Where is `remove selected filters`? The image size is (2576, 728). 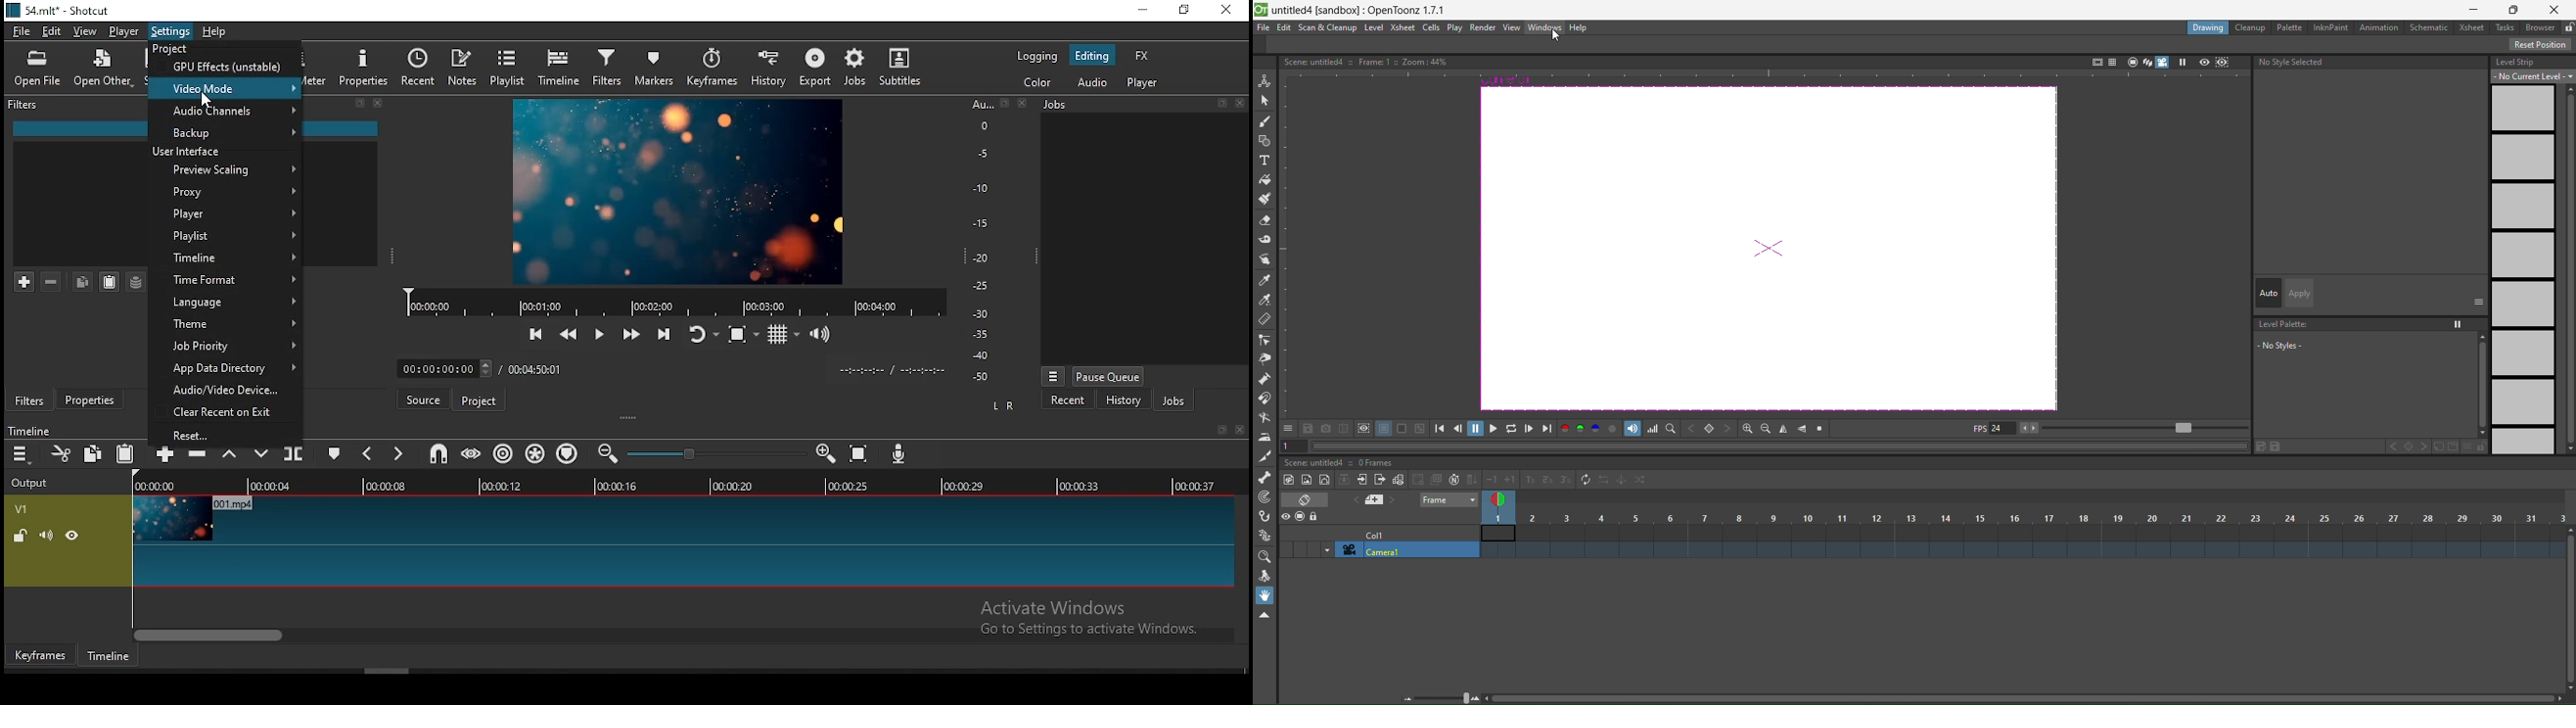
remove selected filters is located at coordinates (52, 282).